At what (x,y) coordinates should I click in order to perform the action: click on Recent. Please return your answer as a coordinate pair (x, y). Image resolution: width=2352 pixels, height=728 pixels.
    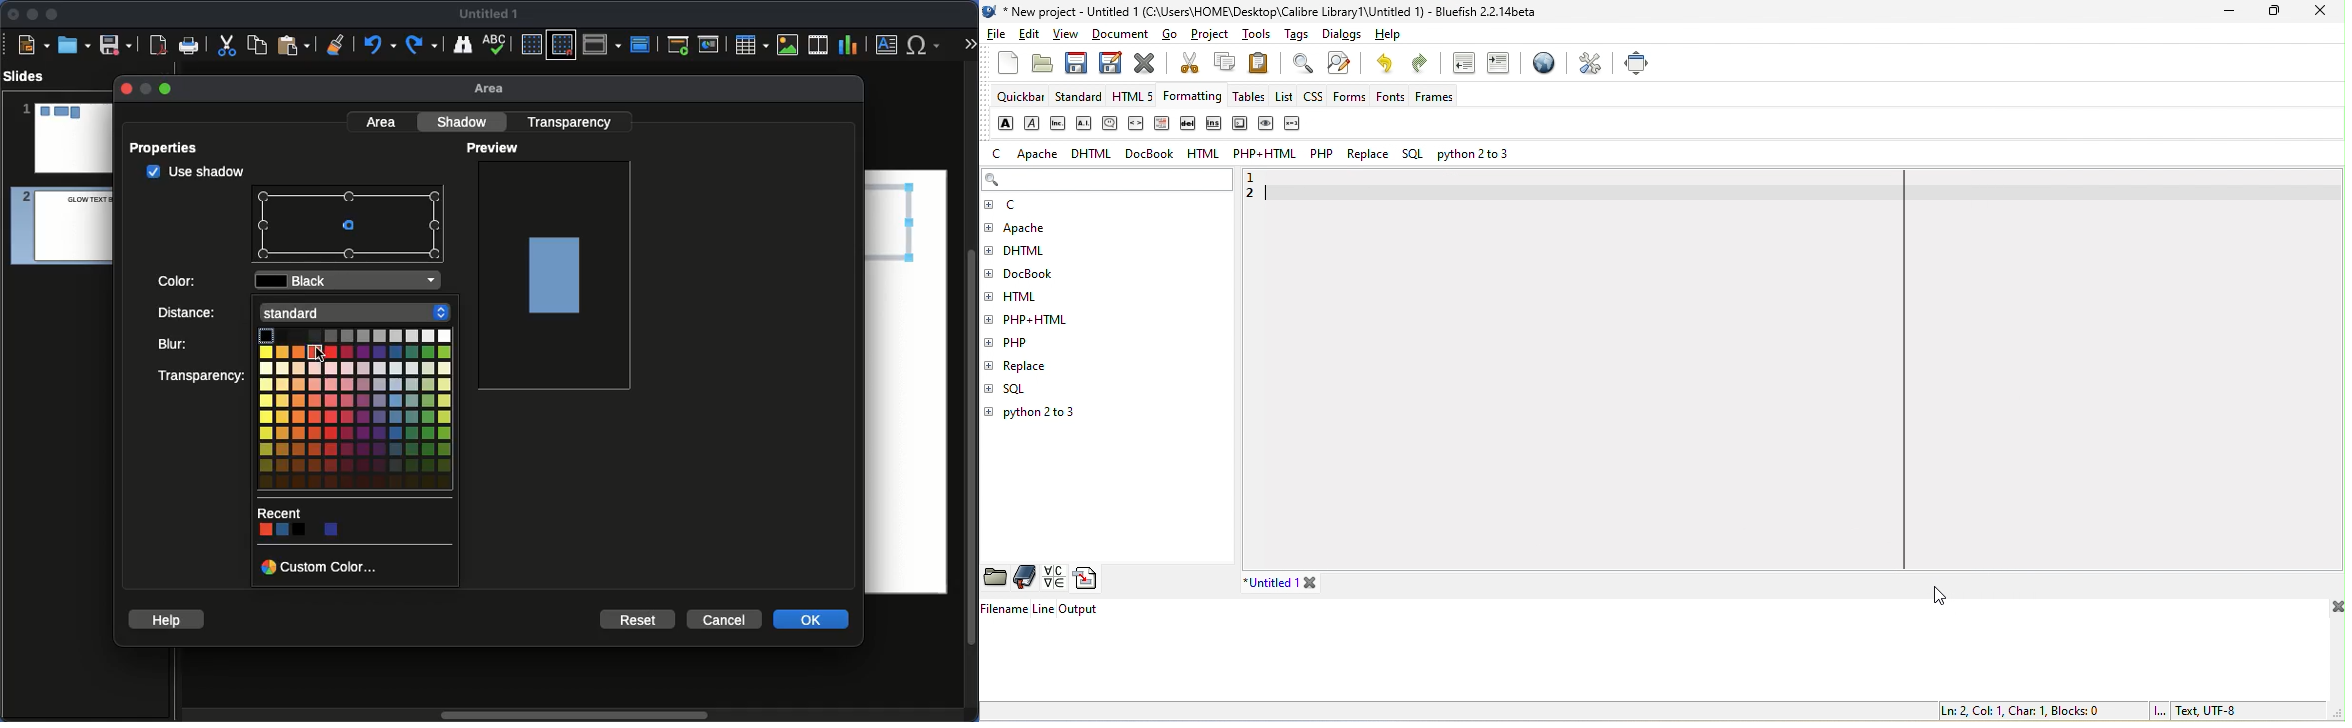
    Looking at the image, I should click on (280, 511).